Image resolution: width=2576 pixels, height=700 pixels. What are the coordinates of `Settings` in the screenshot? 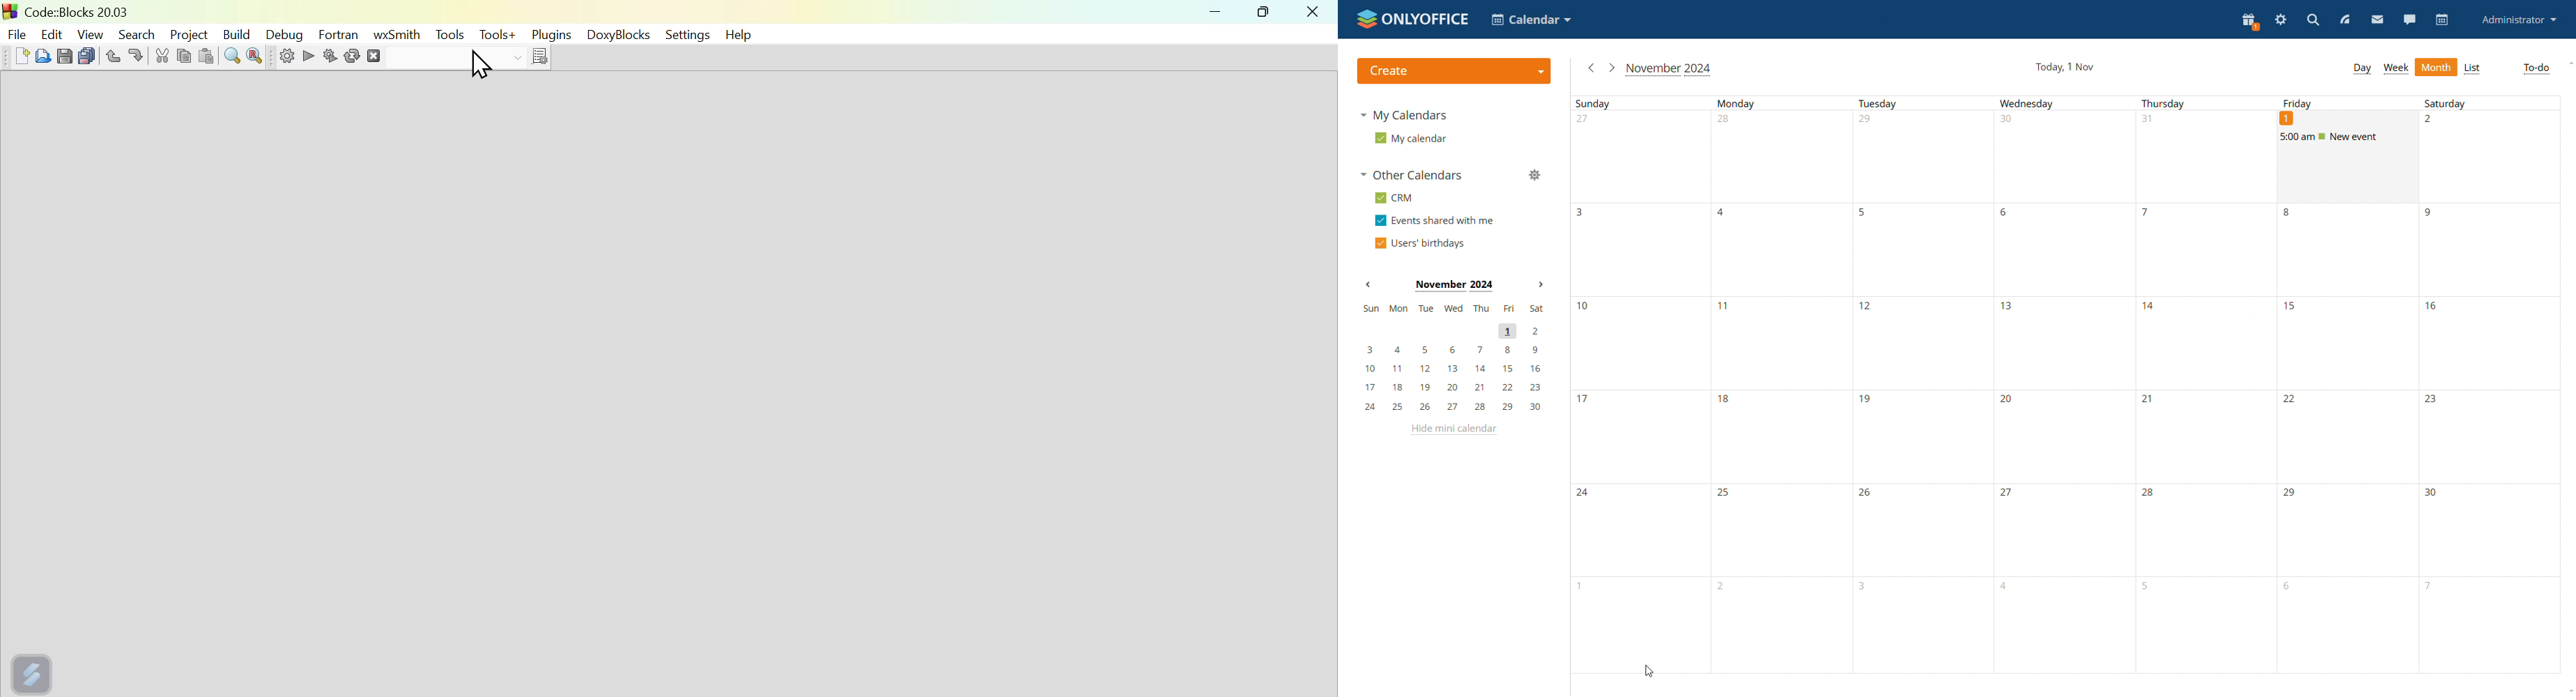 It's located at (280, 59).